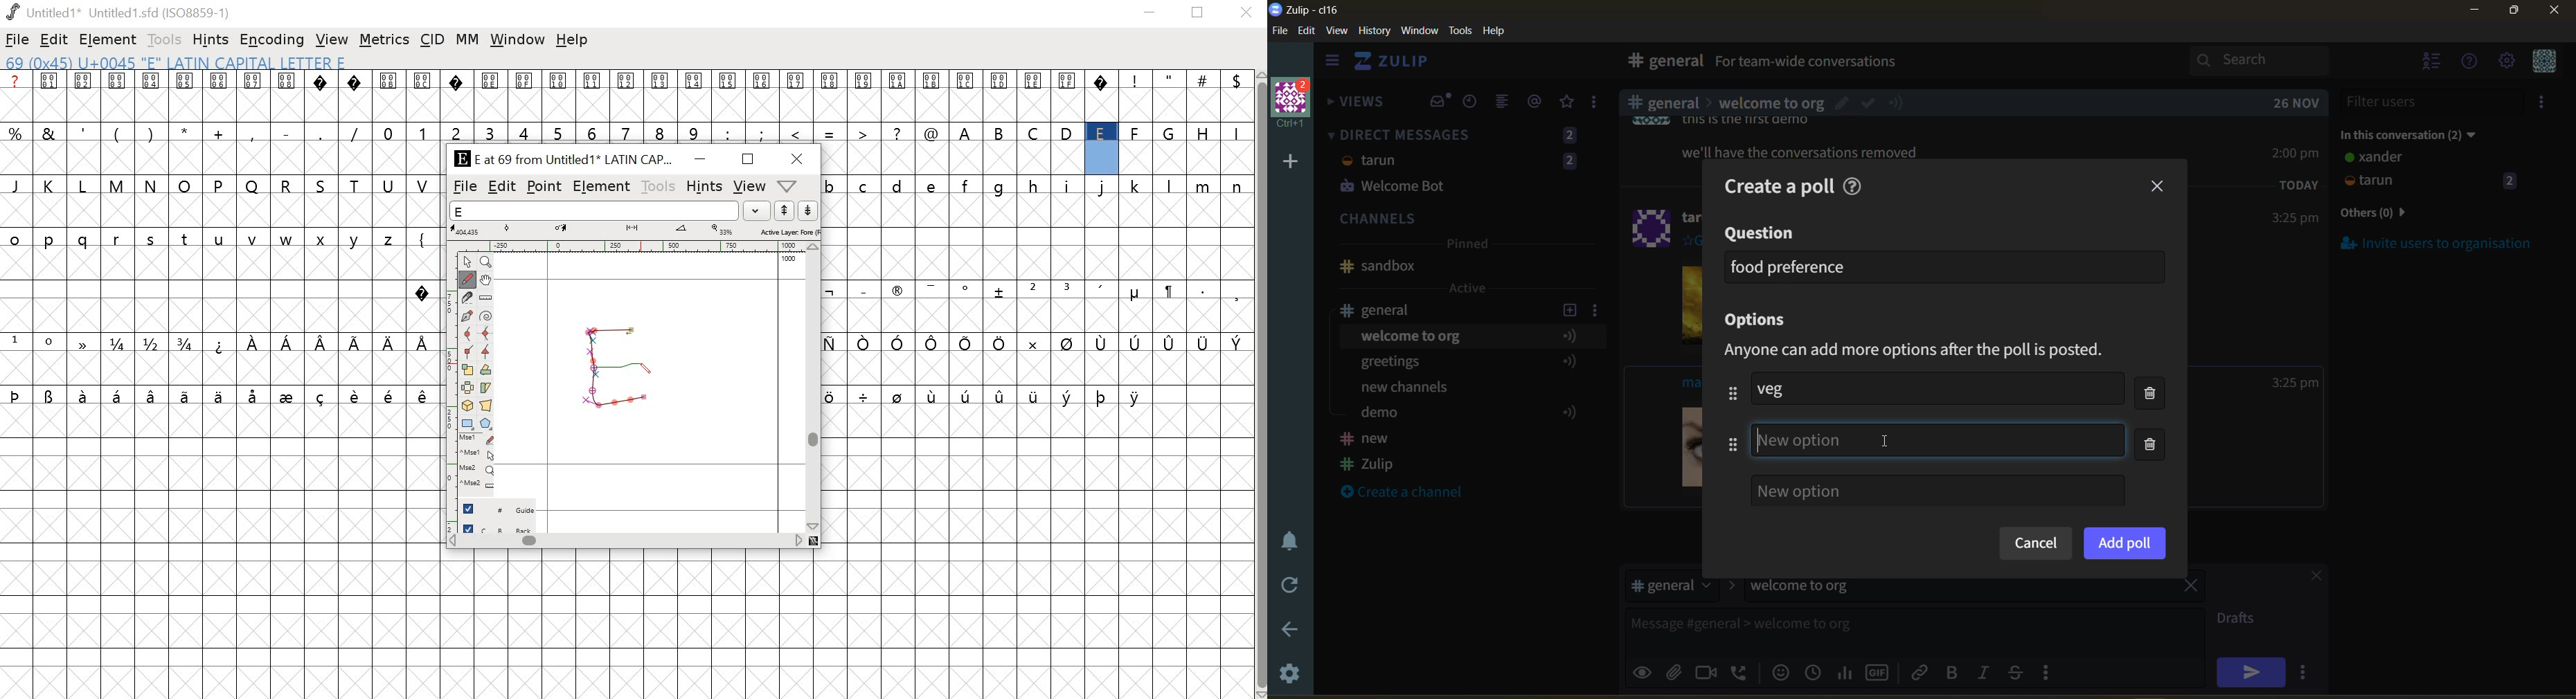 This screenshot has height=700, width=2576. Describe the element at coordinates (1378, 266) in the screenshot. I see `Channel name` at that location.